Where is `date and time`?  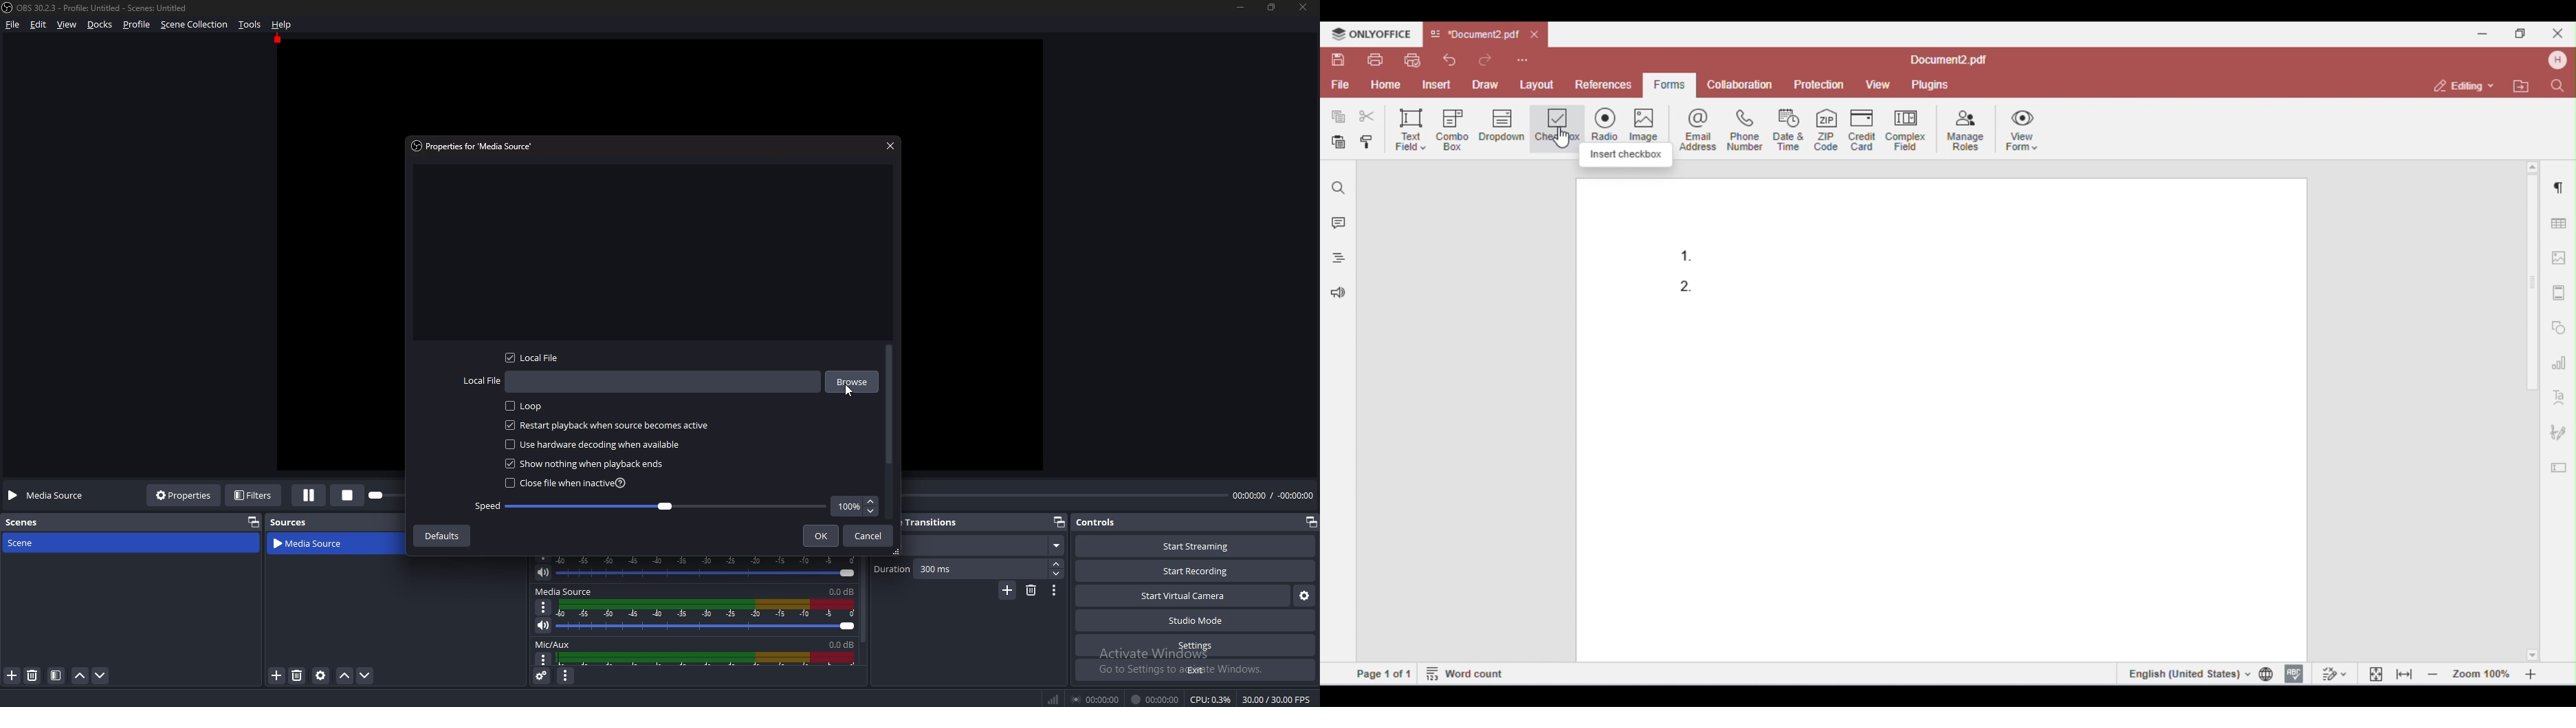
date and time is located at coordinates (1790, 129).